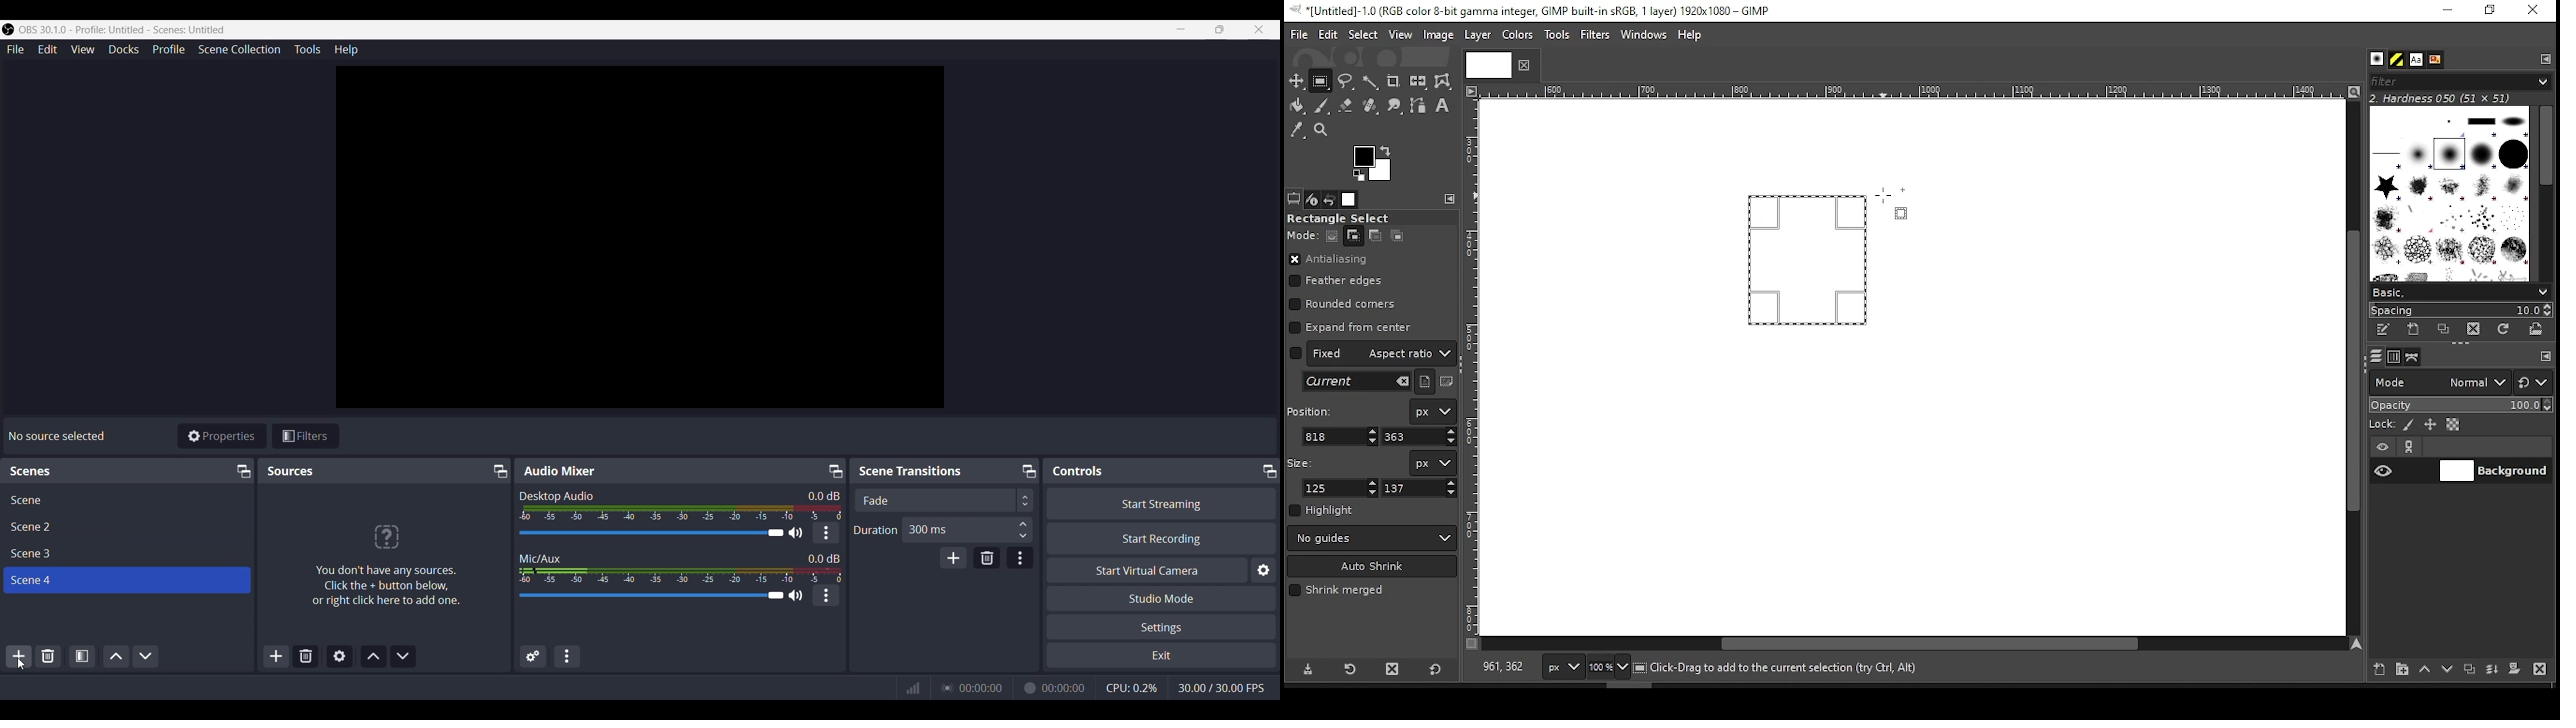  I want to click on Cursor, so click(23, 663).